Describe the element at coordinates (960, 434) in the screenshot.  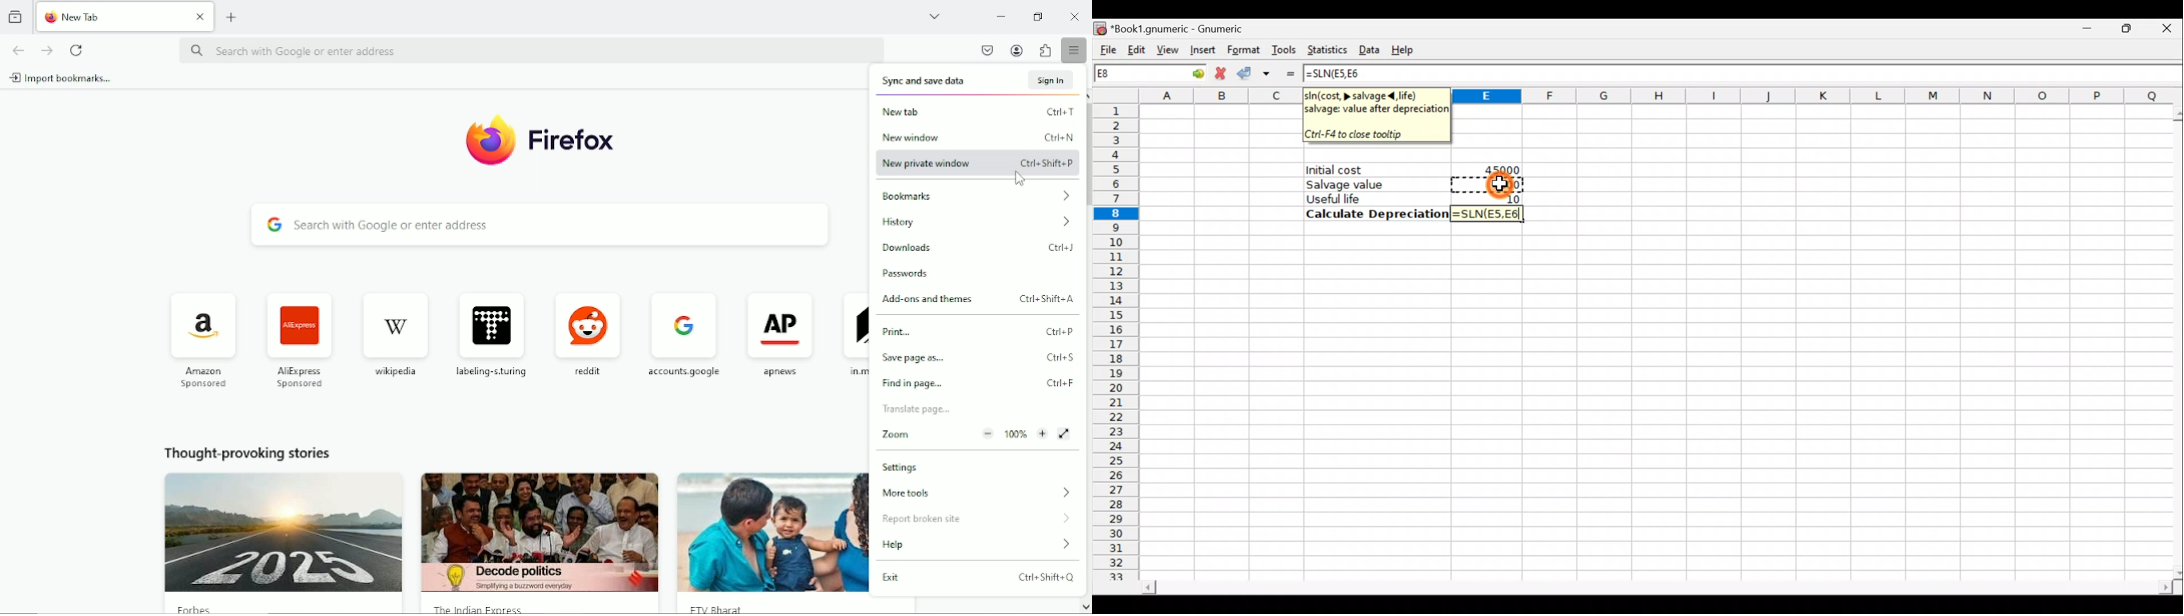
I see `zoom` at that location.